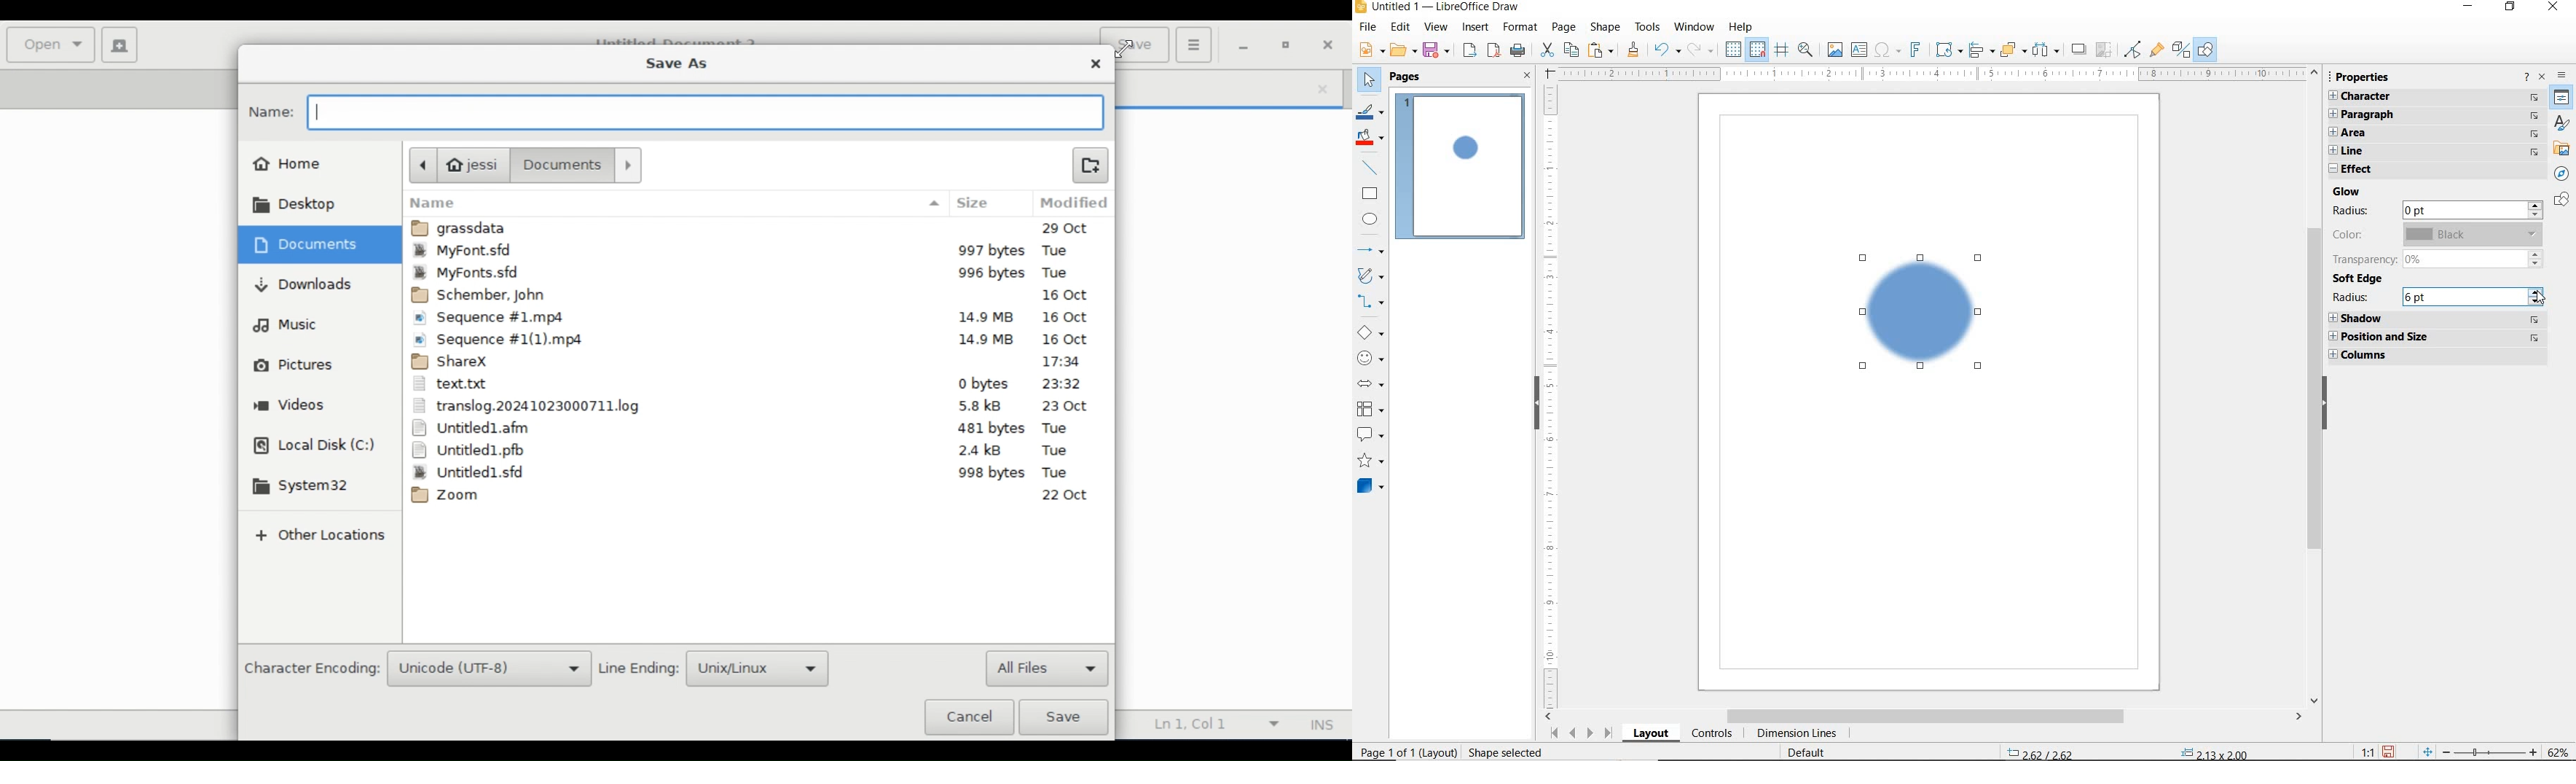  Describe the element at coordinates (2214, 754) in the screenshot. I see `2.13 x 2.00` at that location.